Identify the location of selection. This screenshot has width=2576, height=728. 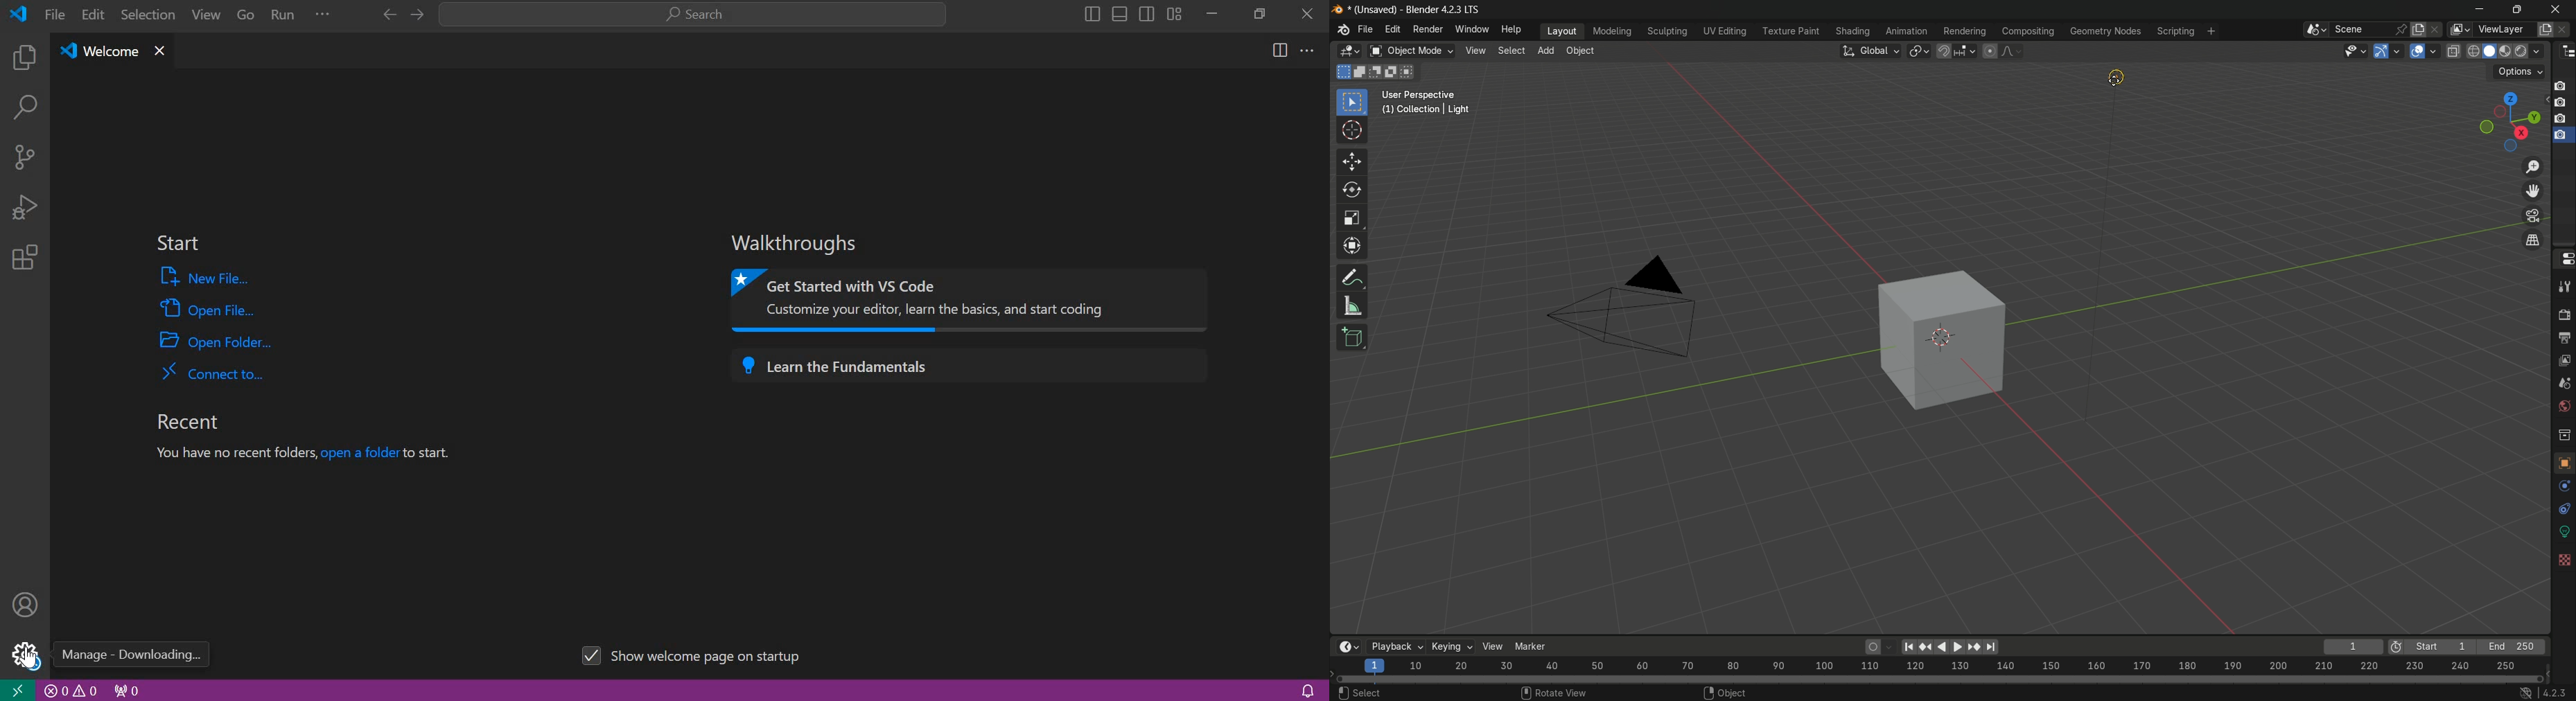
(148, 14).